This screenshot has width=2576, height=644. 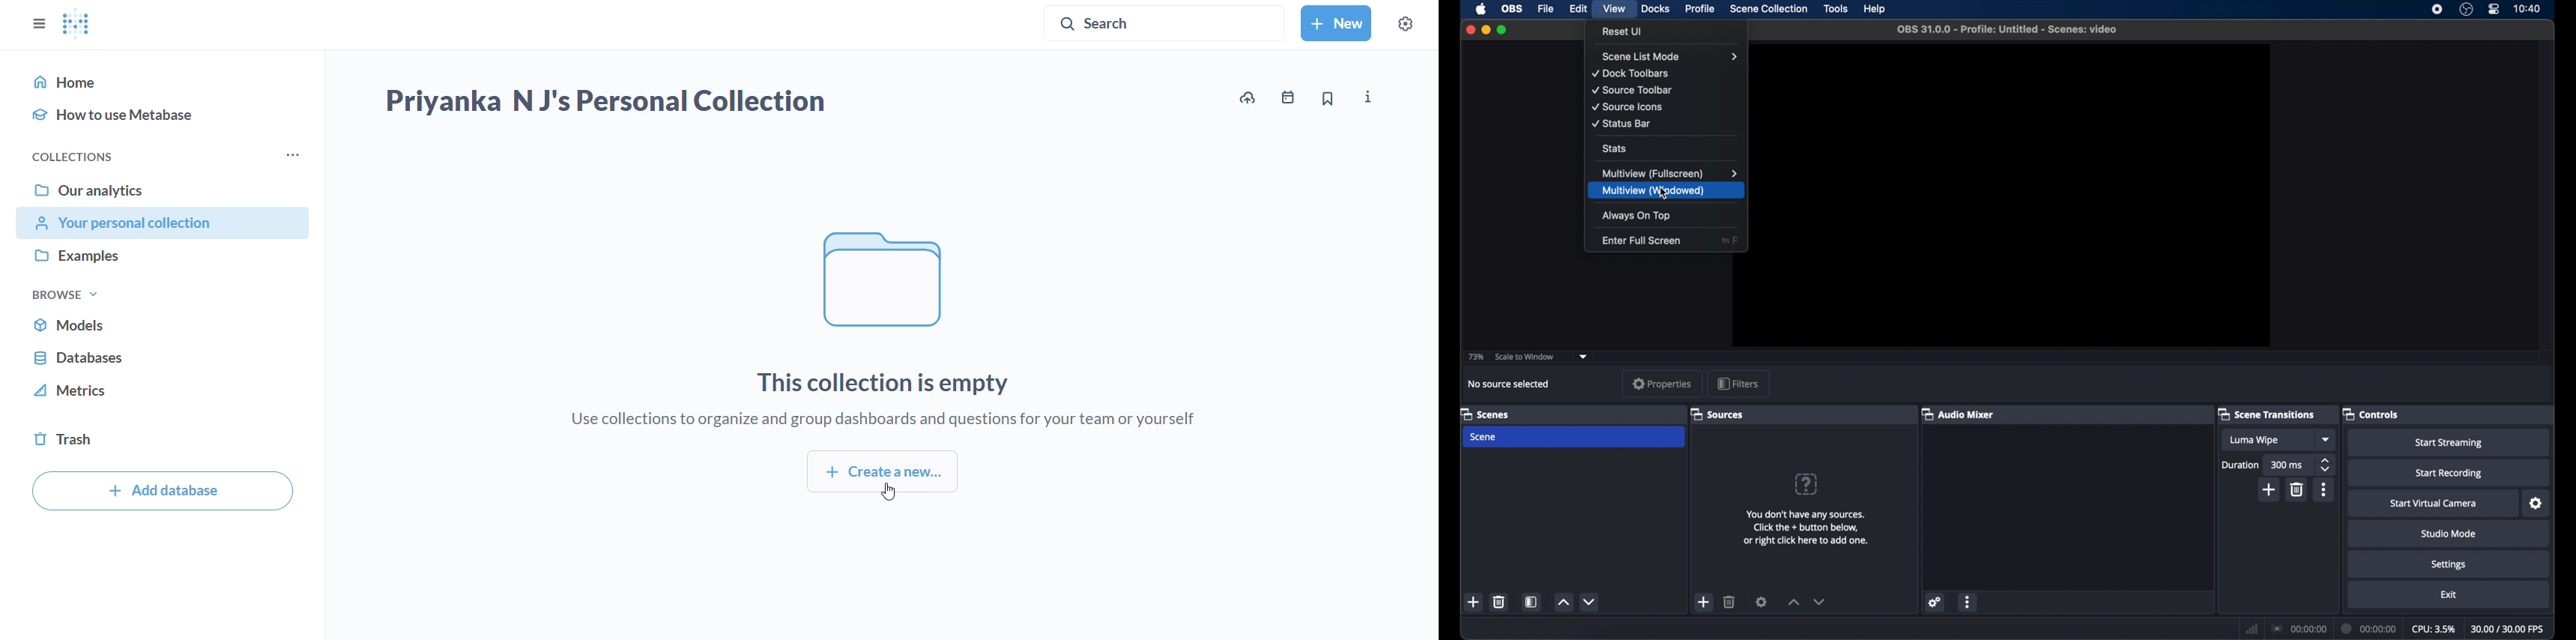 I want to click on source toolbar, so click(x=1633, y=90).